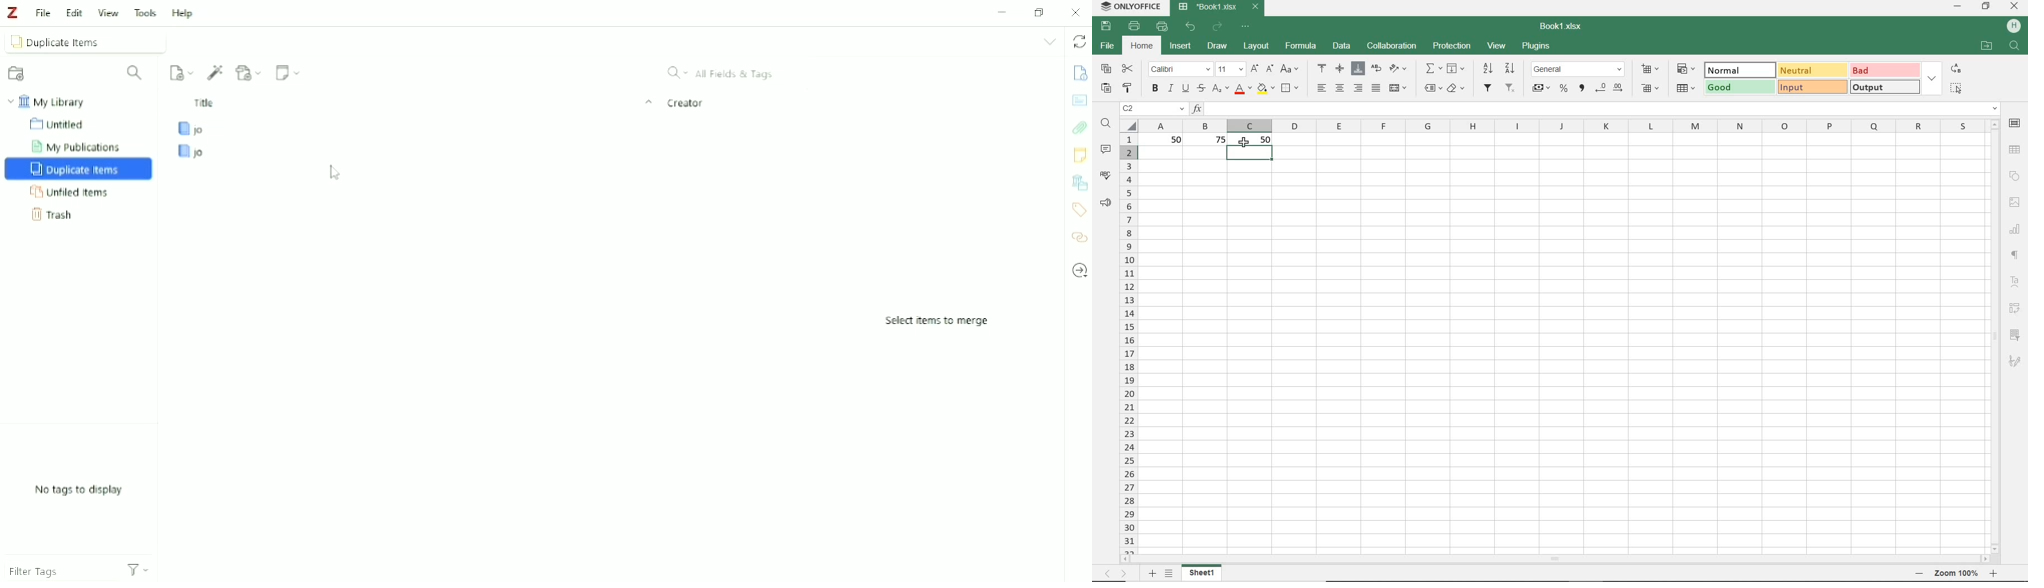 The width and height of the screenshot is (2044, 588). I want to click on percent style, so click(1565, 89).